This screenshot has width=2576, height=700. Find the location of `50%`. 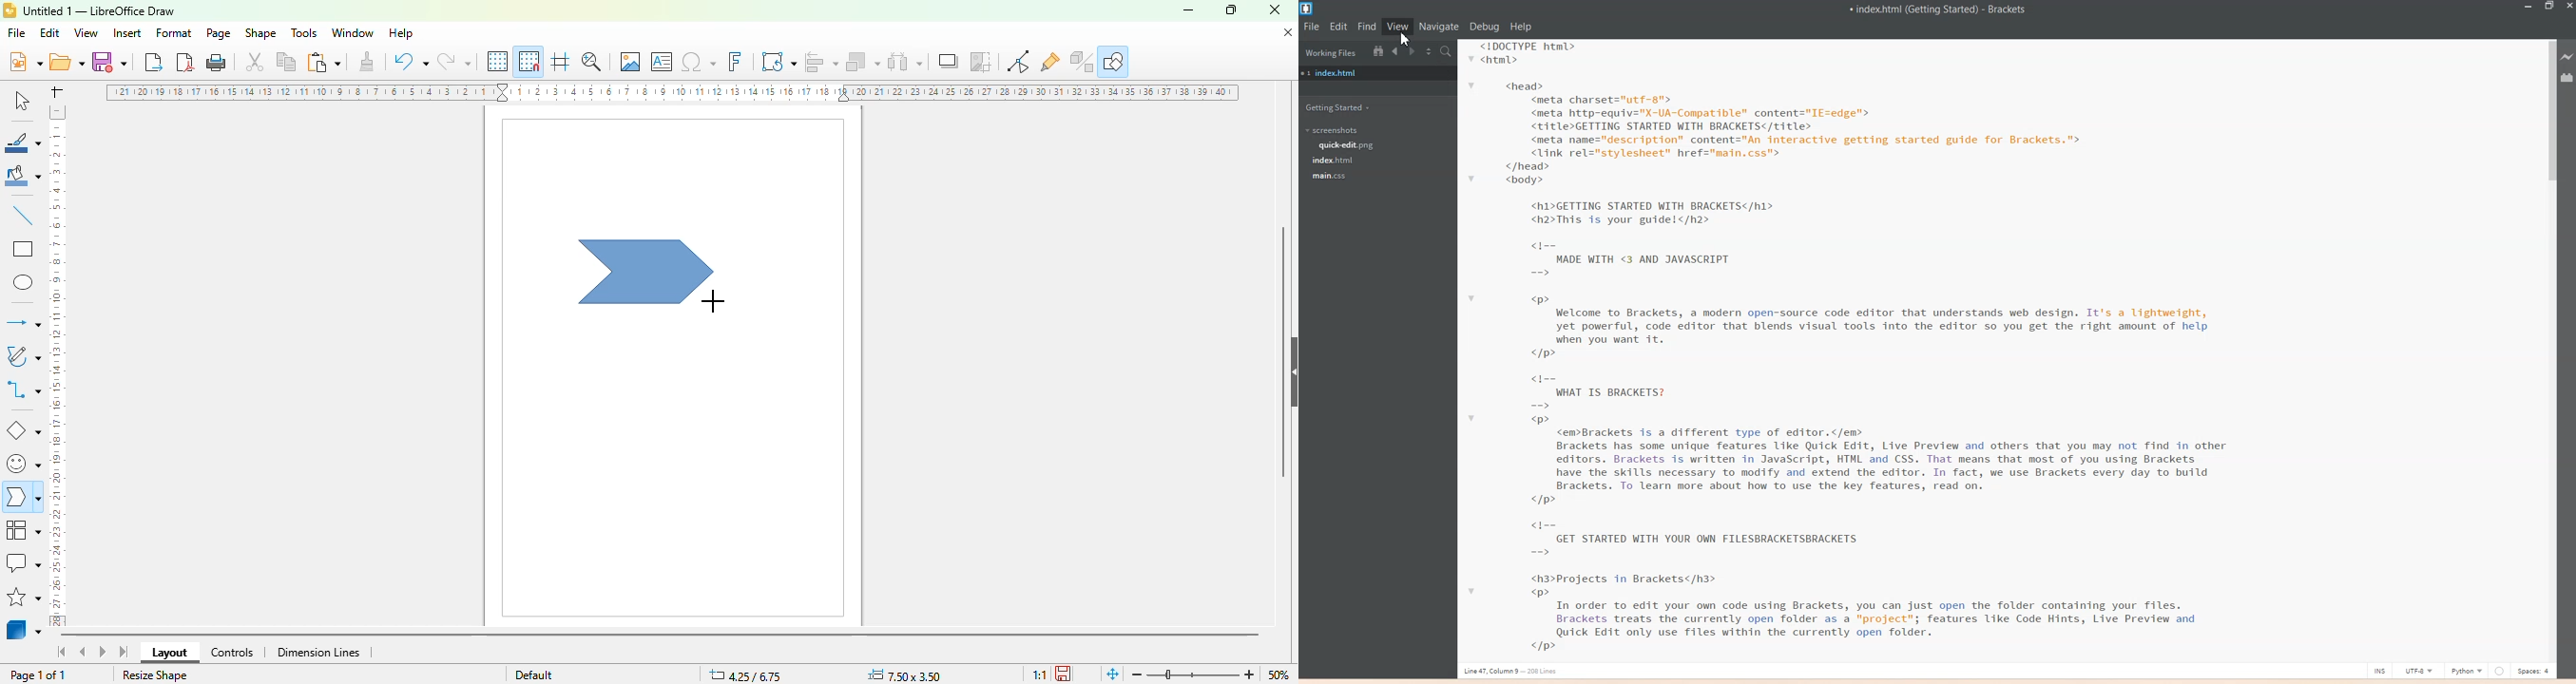

50% is located at coordinates (1278, 674).